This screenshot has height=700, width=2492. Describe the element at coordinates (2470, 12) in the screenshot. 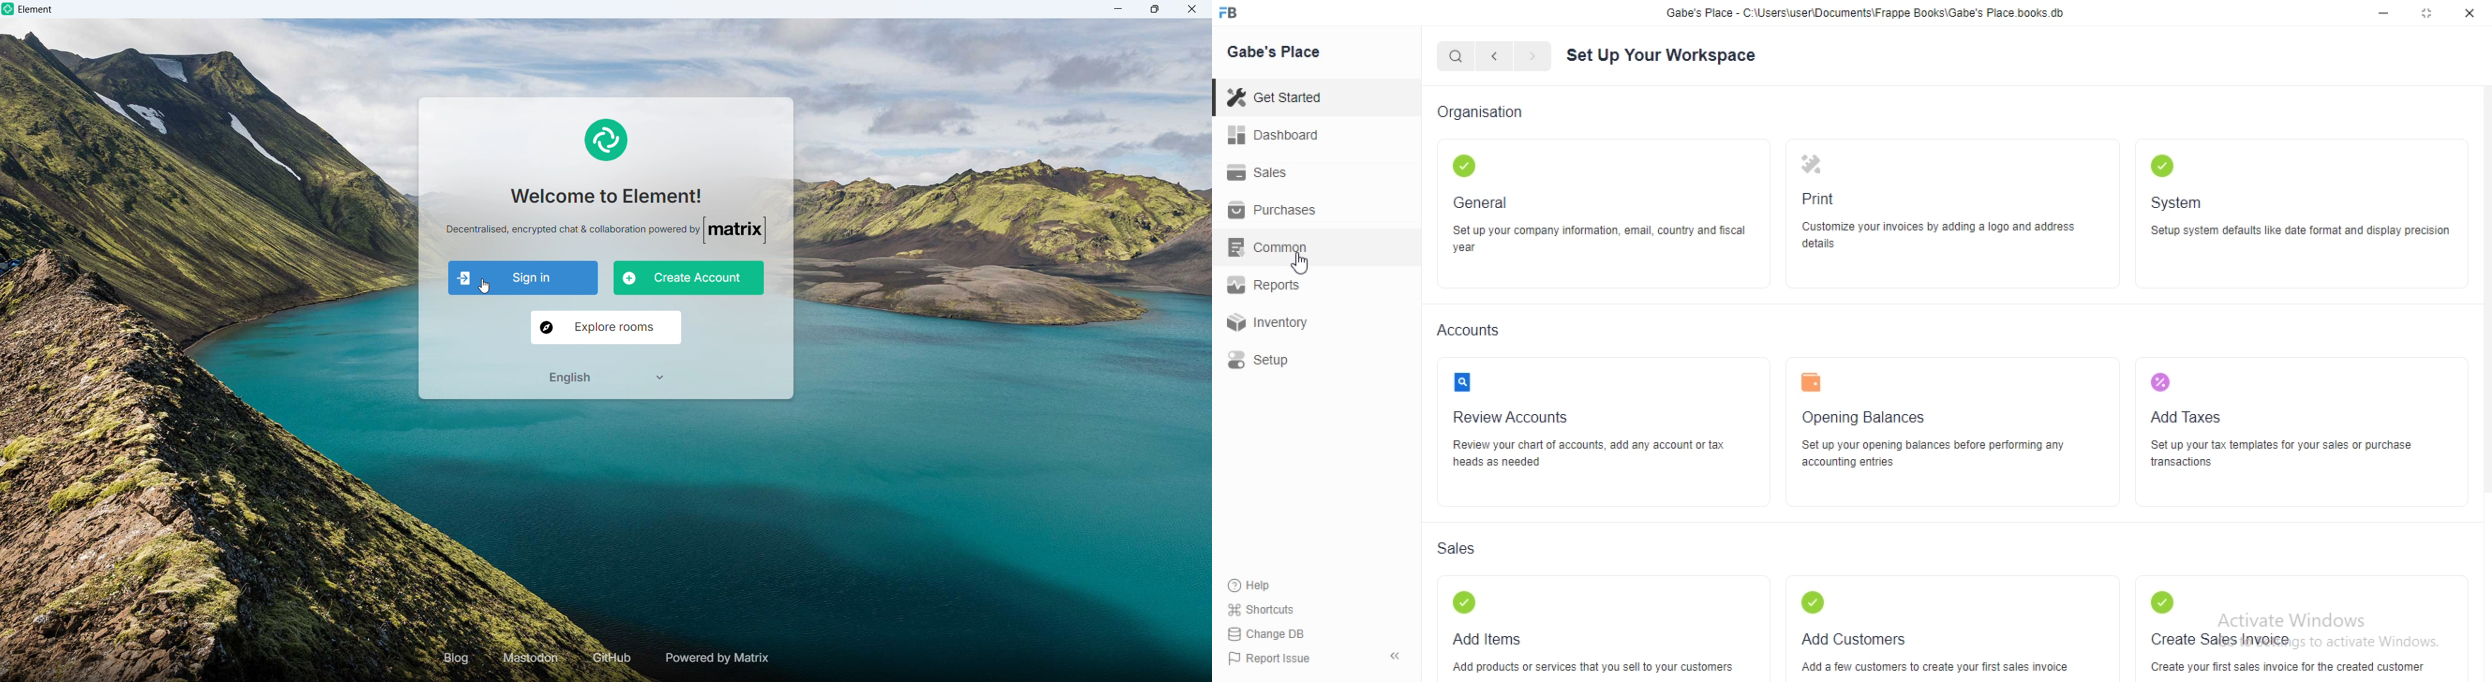

I see `close` at that location.